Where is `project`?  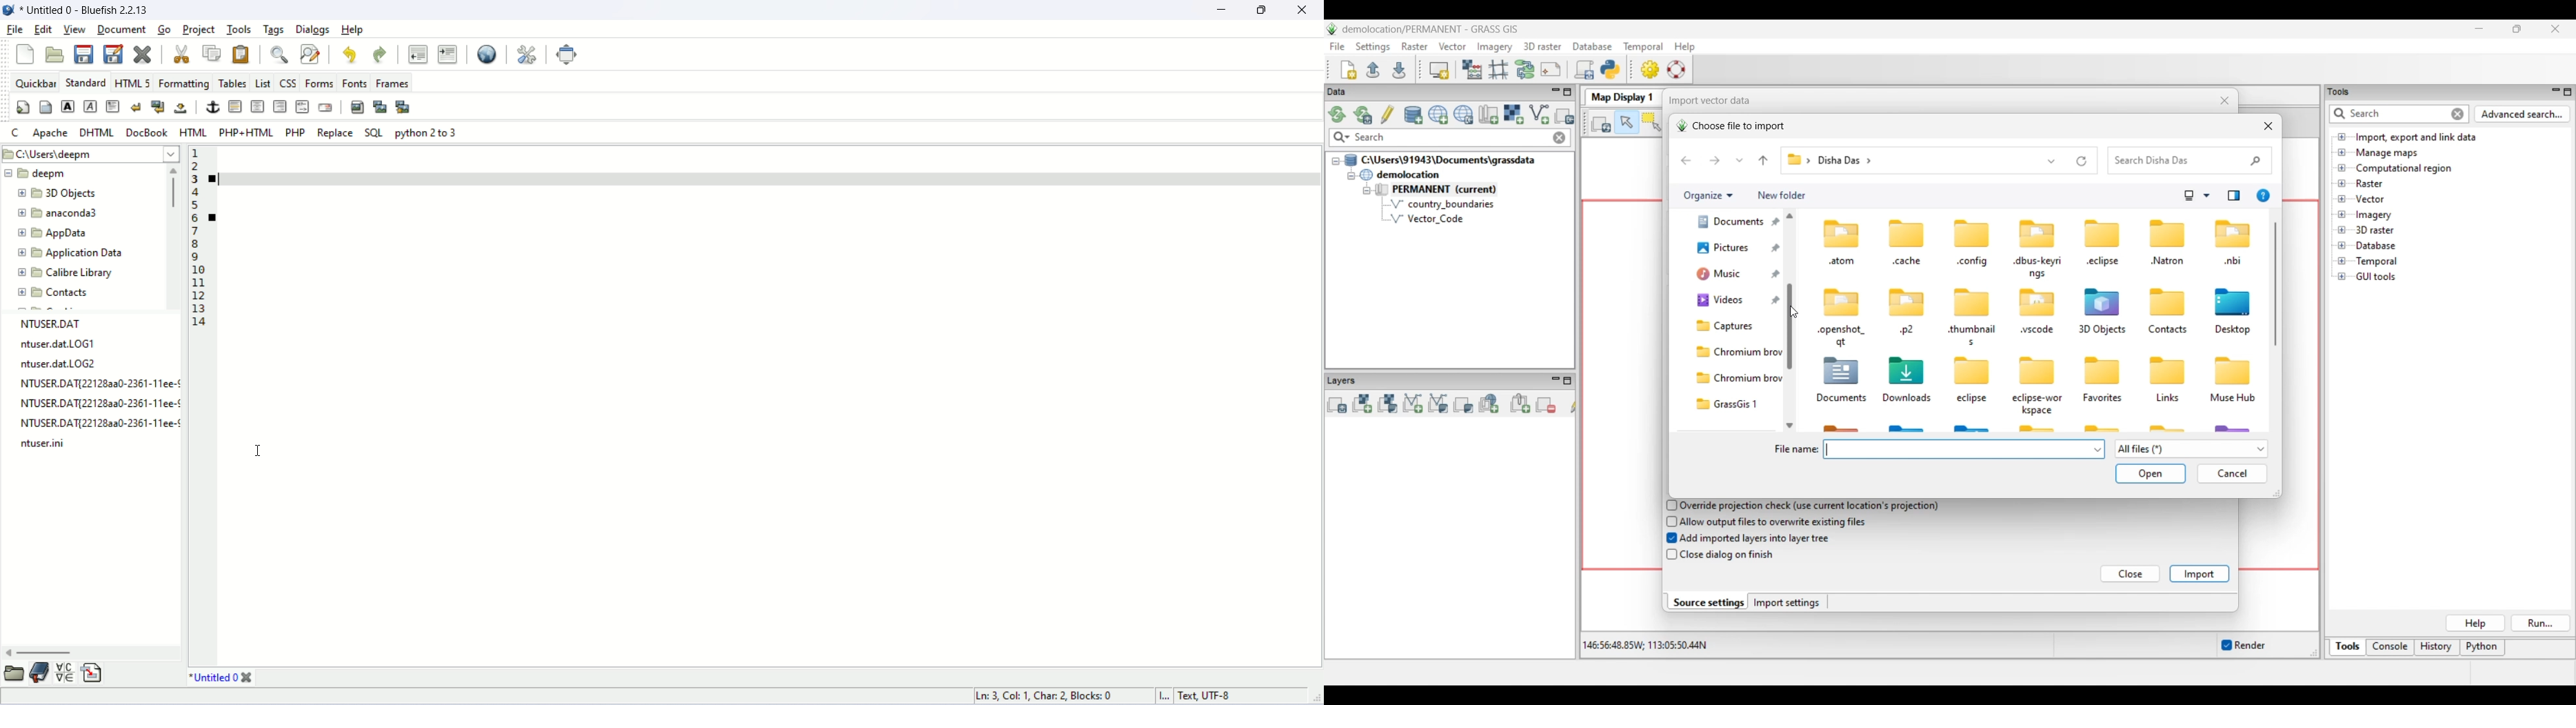
project is located at coordinates (199, 30).